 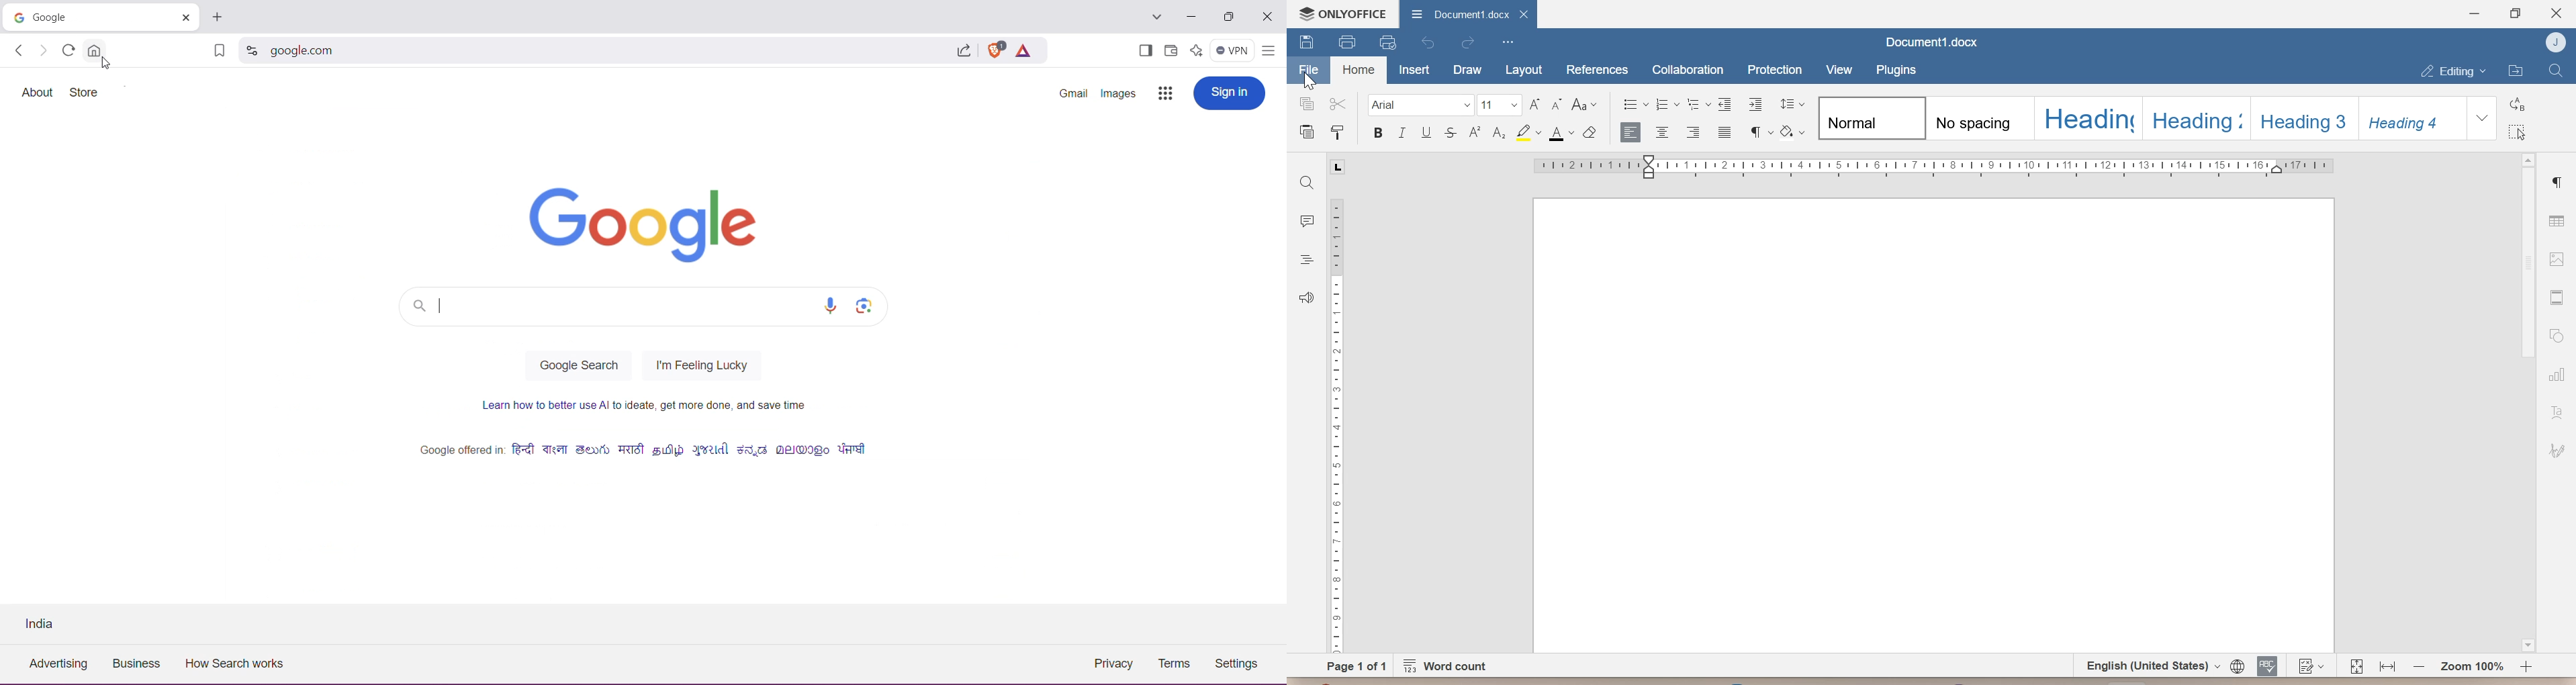 What do you see at coordinates (2556, 298) in the screenshot?
I see `header and footer` at bounding box center [2556, 298].